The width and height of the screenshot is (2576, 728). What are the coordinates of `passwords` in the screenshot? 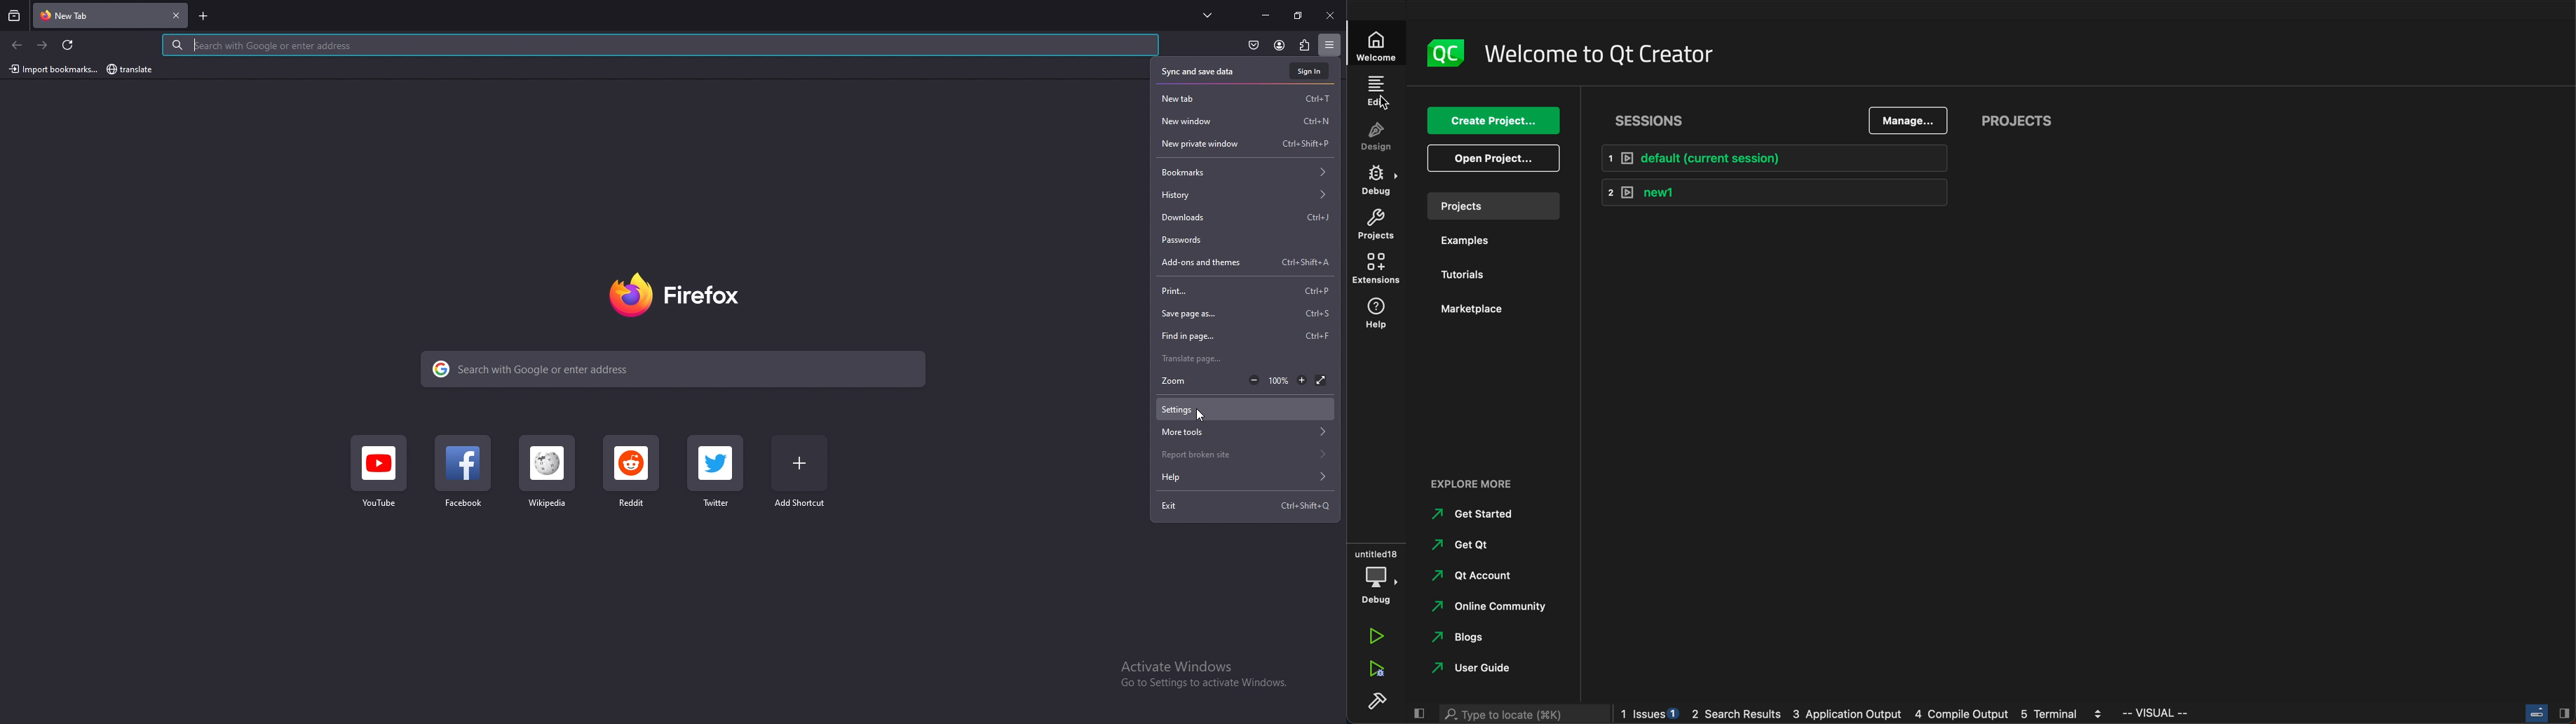 It's located at (1243, 241).